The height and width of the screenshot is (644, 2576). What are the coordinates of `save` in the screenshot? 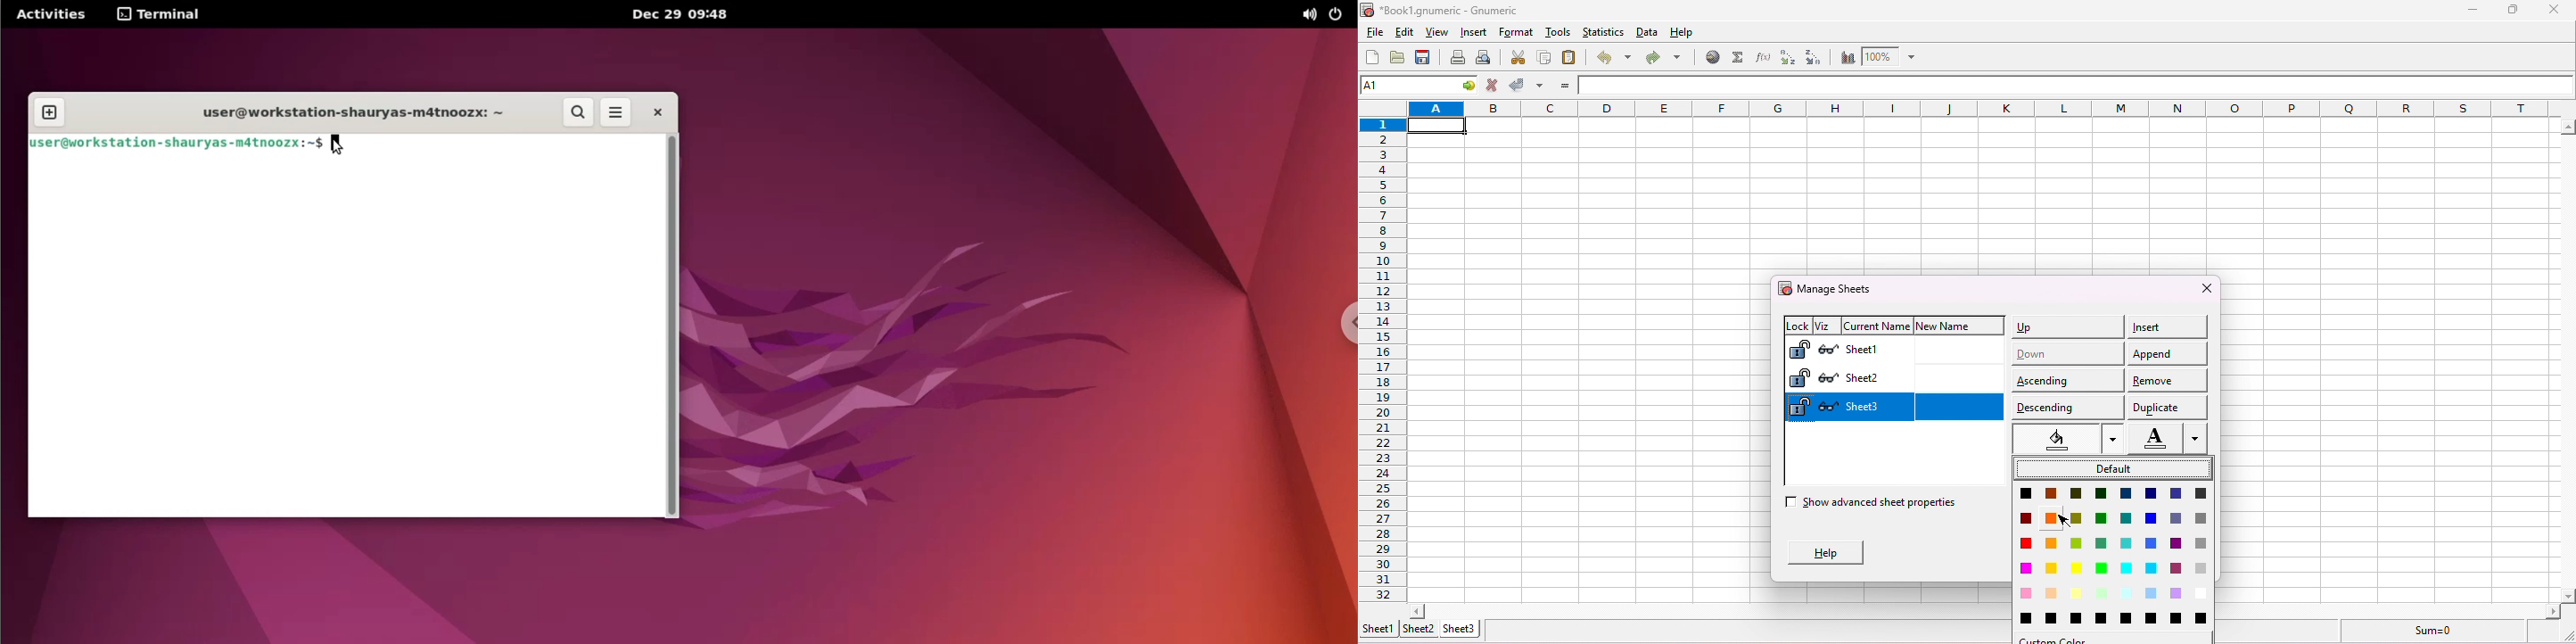 It's located at (1426, 58).